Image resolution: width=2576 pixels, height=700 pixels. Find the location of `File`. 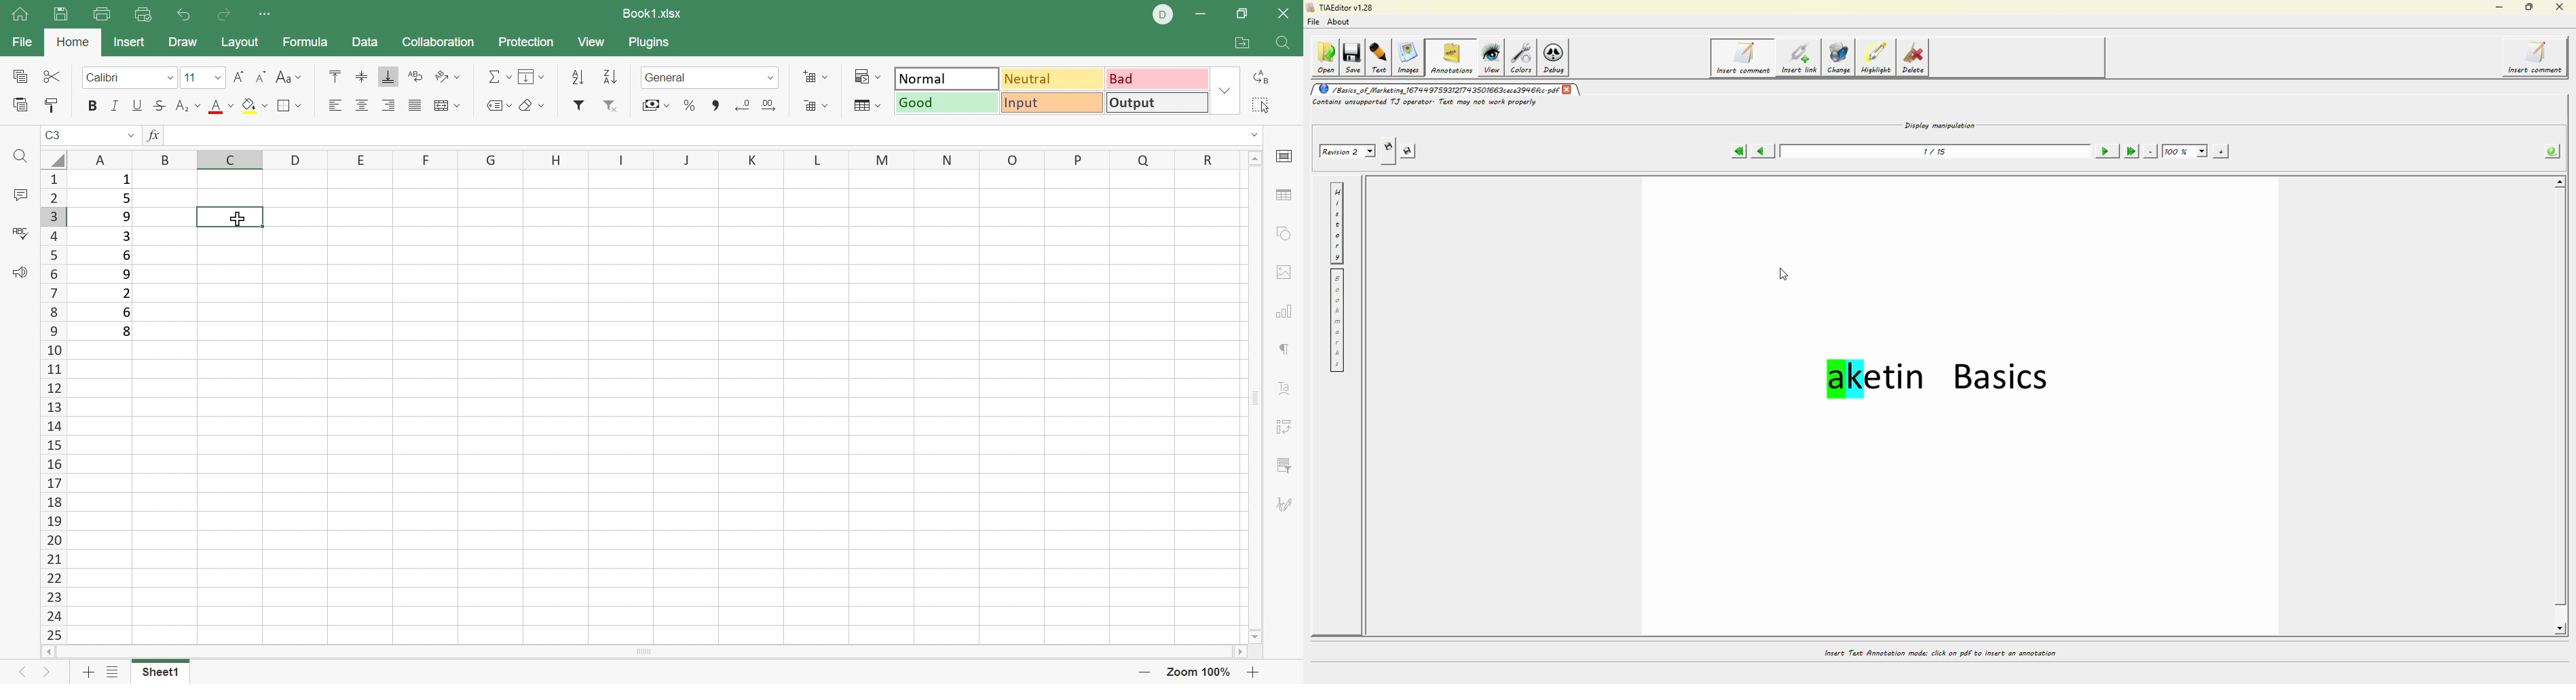

File is located at coordinates (19, 43).